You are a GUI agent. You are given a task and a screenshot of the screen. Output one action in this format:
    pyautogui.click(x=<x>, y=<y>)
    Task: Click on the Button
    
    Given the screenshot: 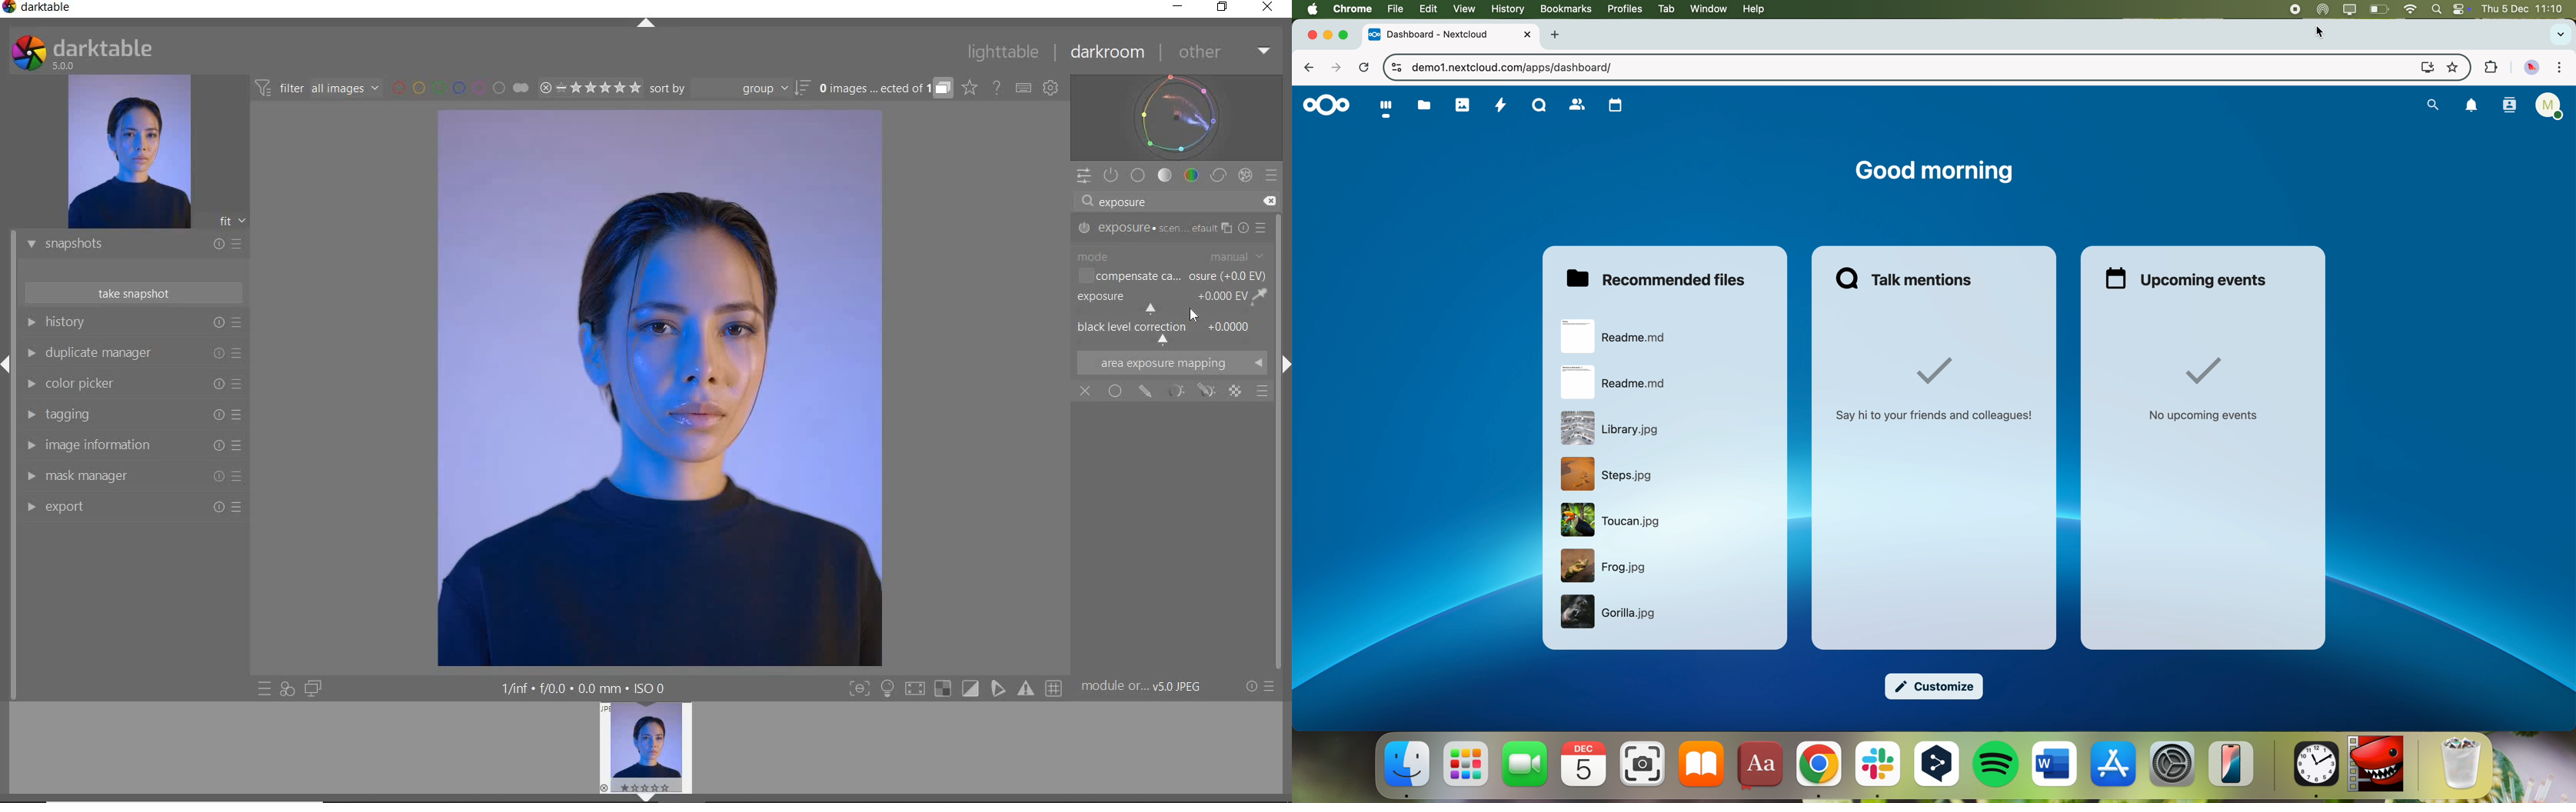 What is the action you would take?
    pyautogui.click(x=971, y=689)
    